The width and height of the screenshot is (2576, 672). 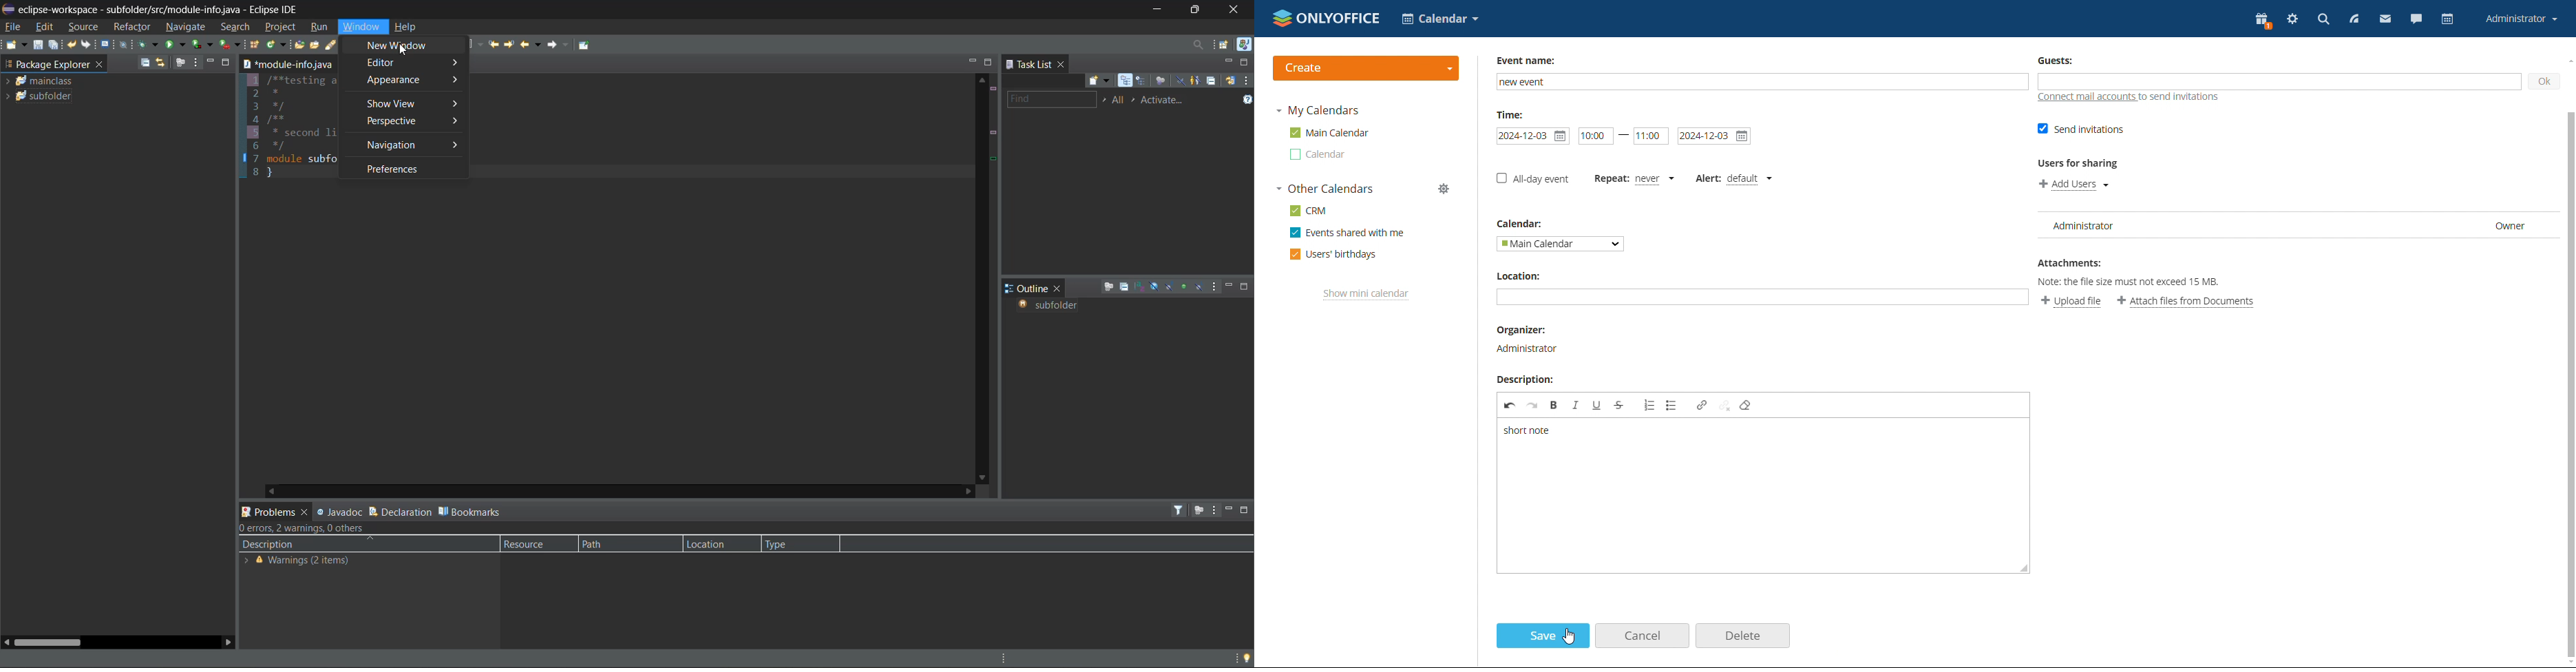 What do you see at coordinates (416, 146) in the screenshot?
I see `navigation` at bounding box center [416, 146].